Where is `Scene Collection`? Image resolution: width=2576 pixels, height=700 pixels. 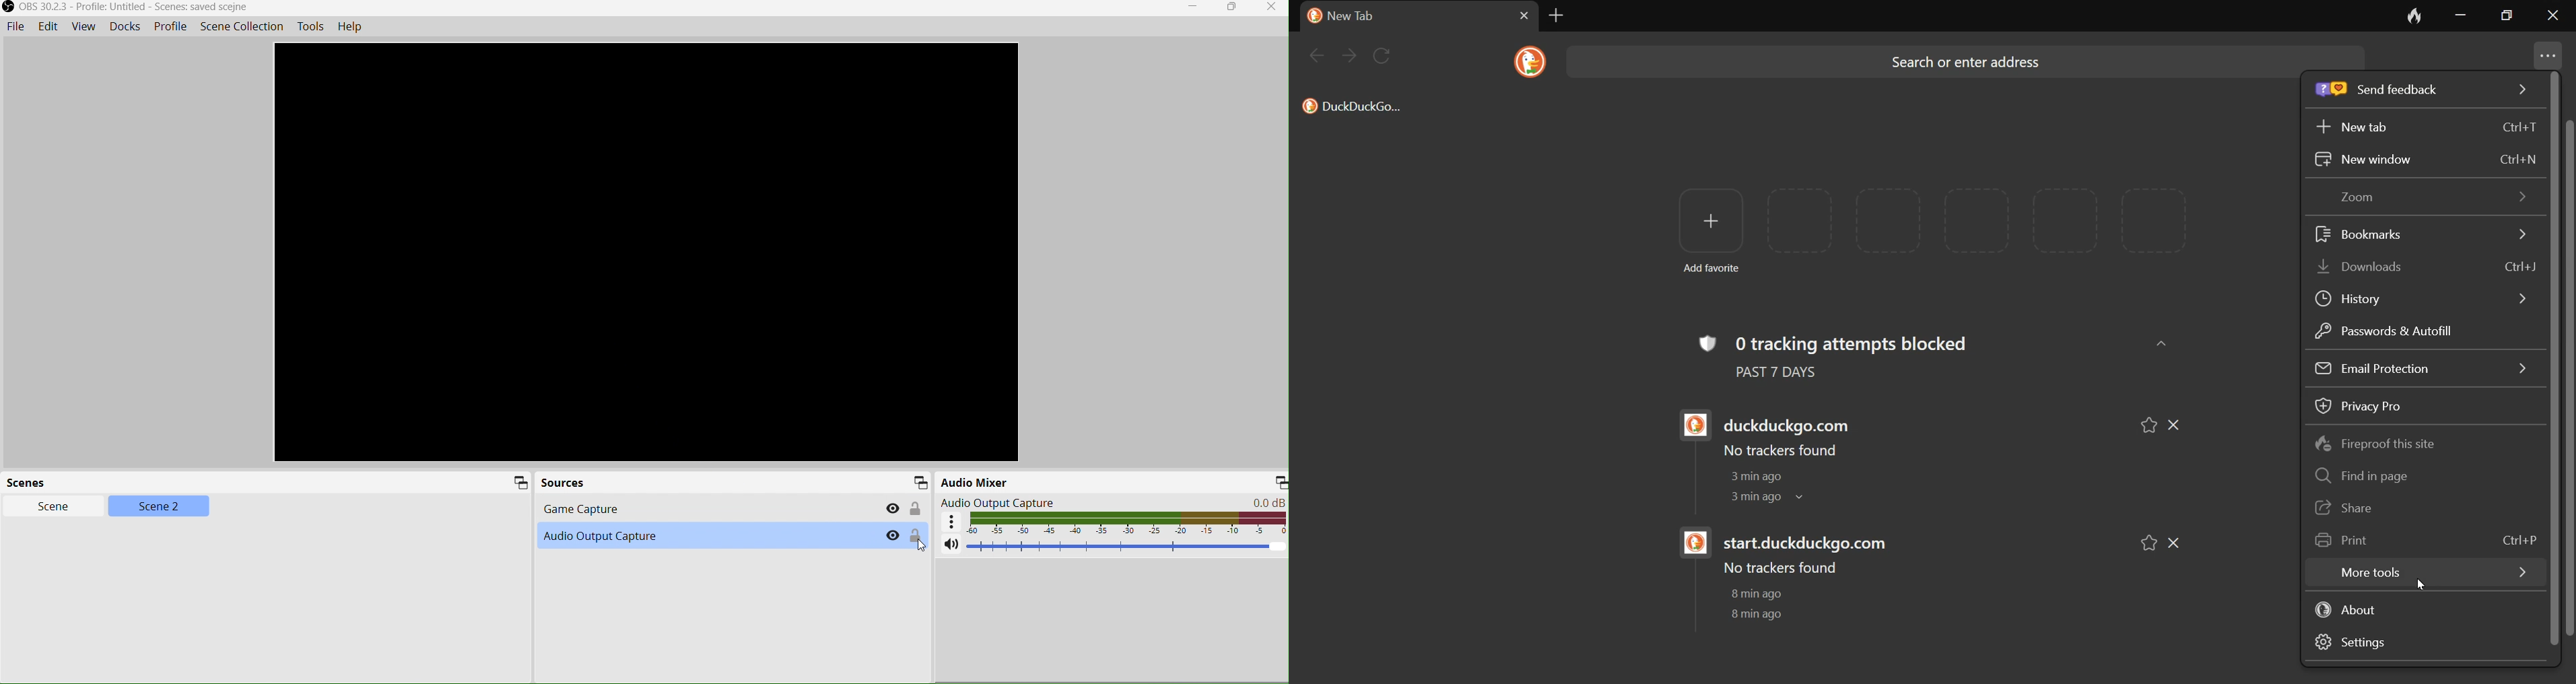 Scene Collection is located at coordinates (242, 26).